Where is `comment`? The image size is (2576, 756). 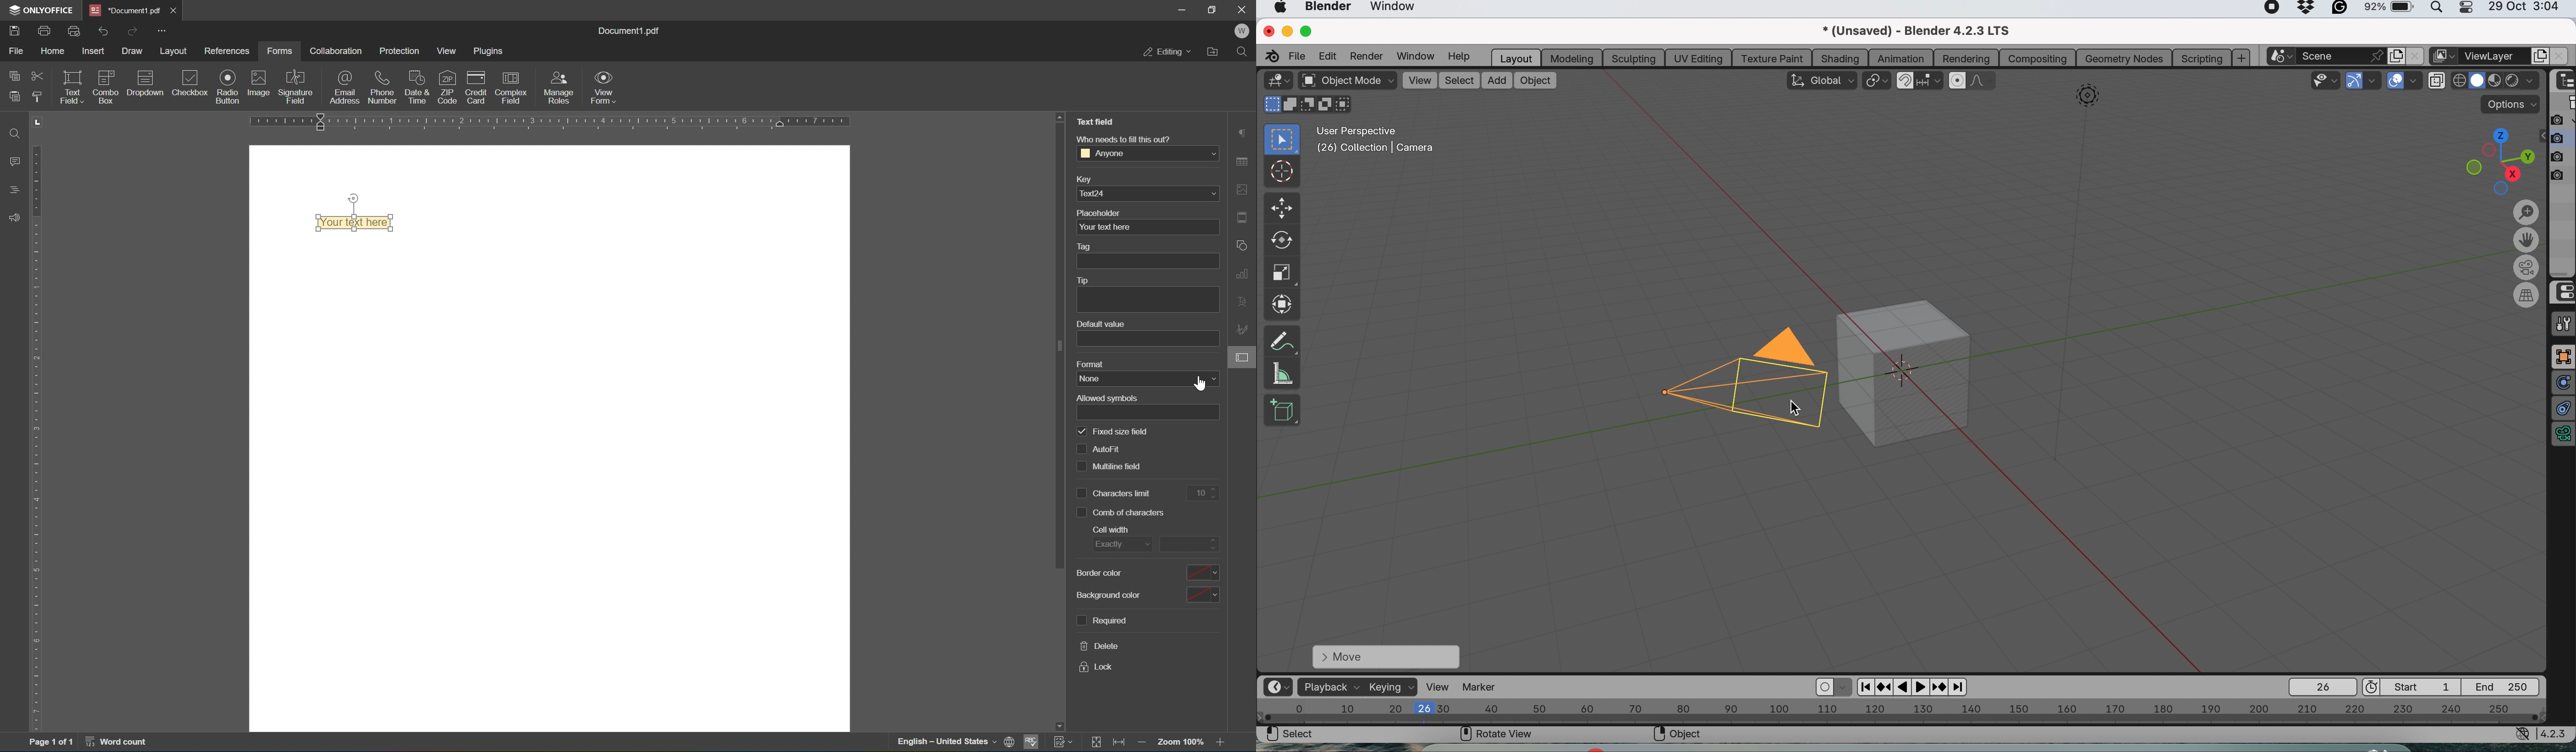
comment is located at coordinates (12, 161).